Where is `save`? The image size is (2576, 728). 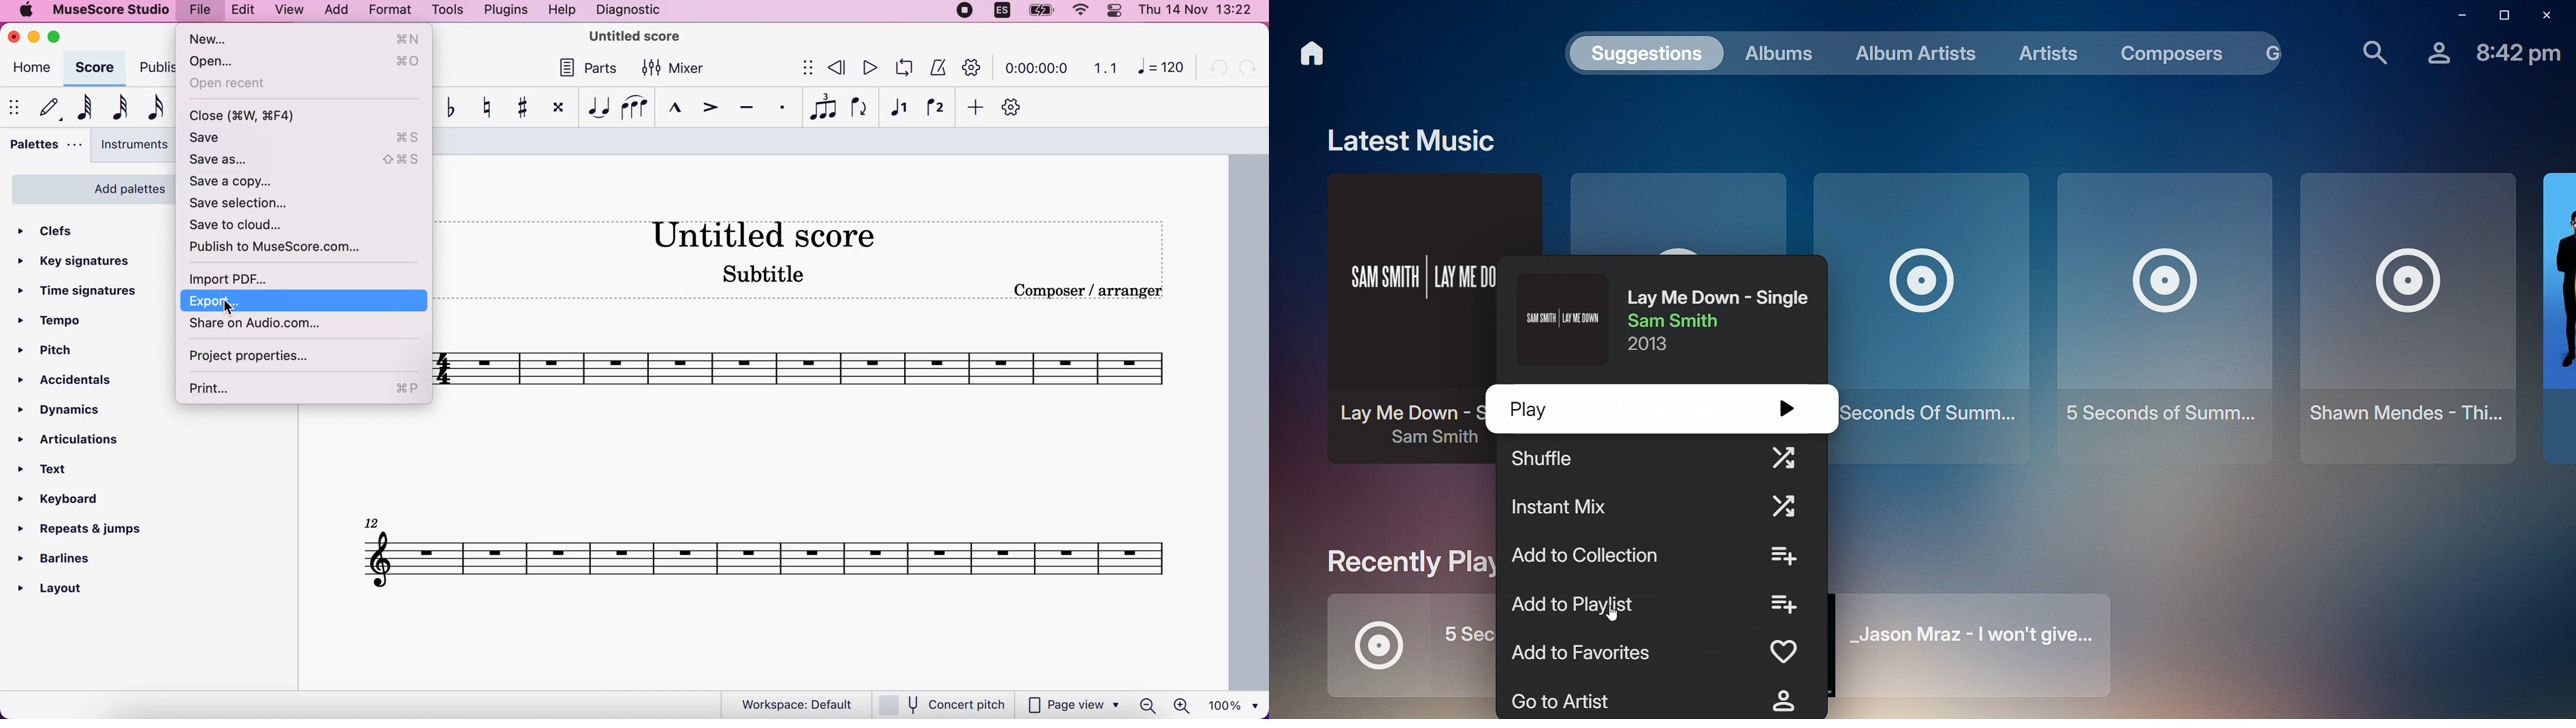
save is located at coordinates (310, 138).